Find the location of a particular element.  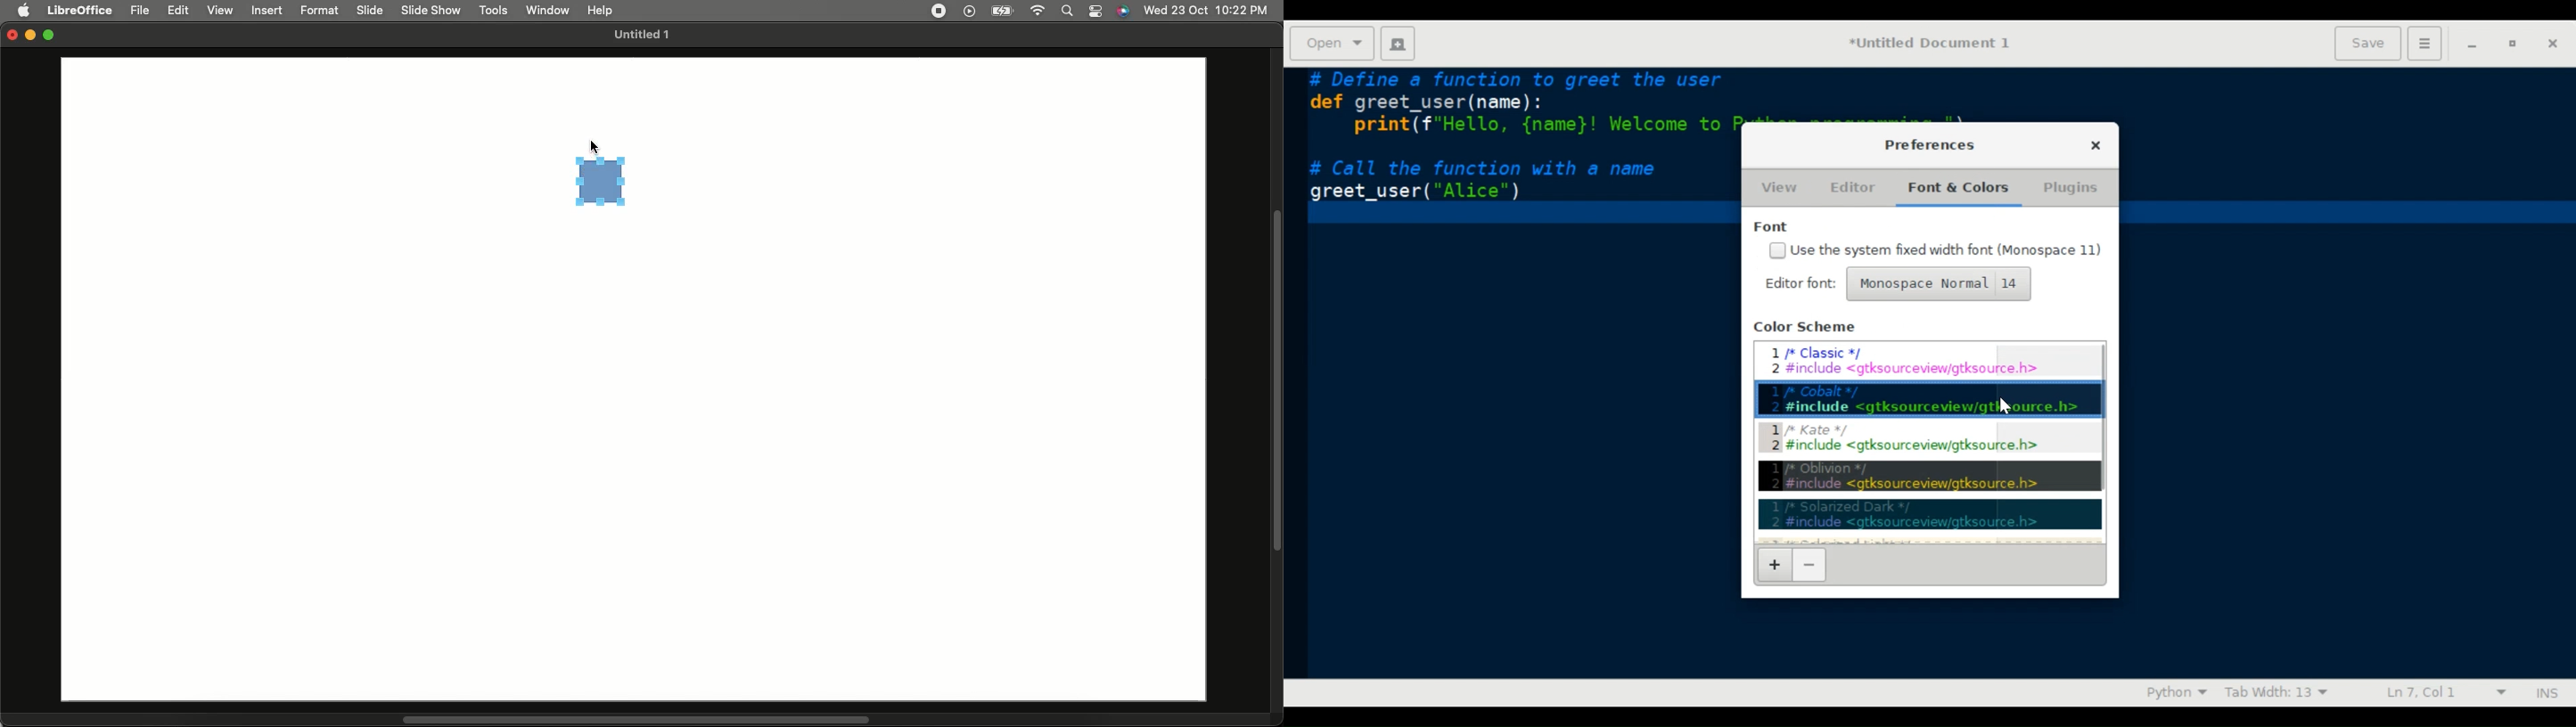

cursor is located at coordinates (594, 147).